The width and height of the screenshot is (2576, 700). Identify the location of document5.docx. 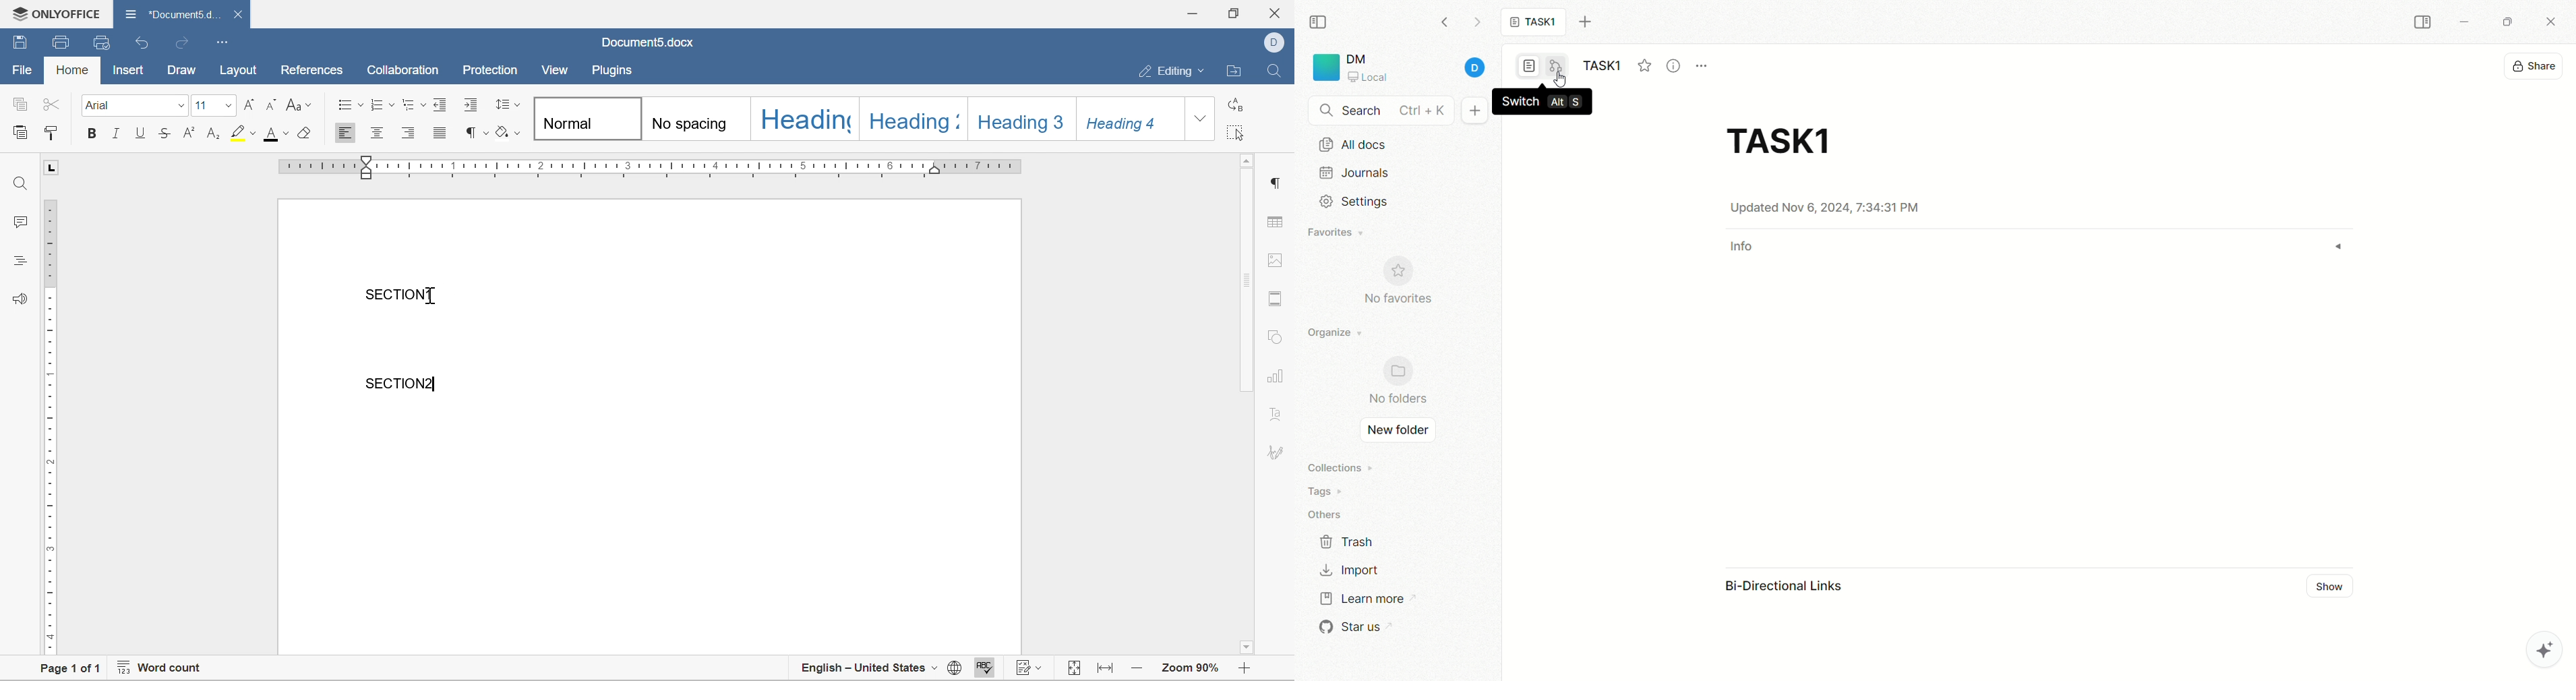
(647, 42).